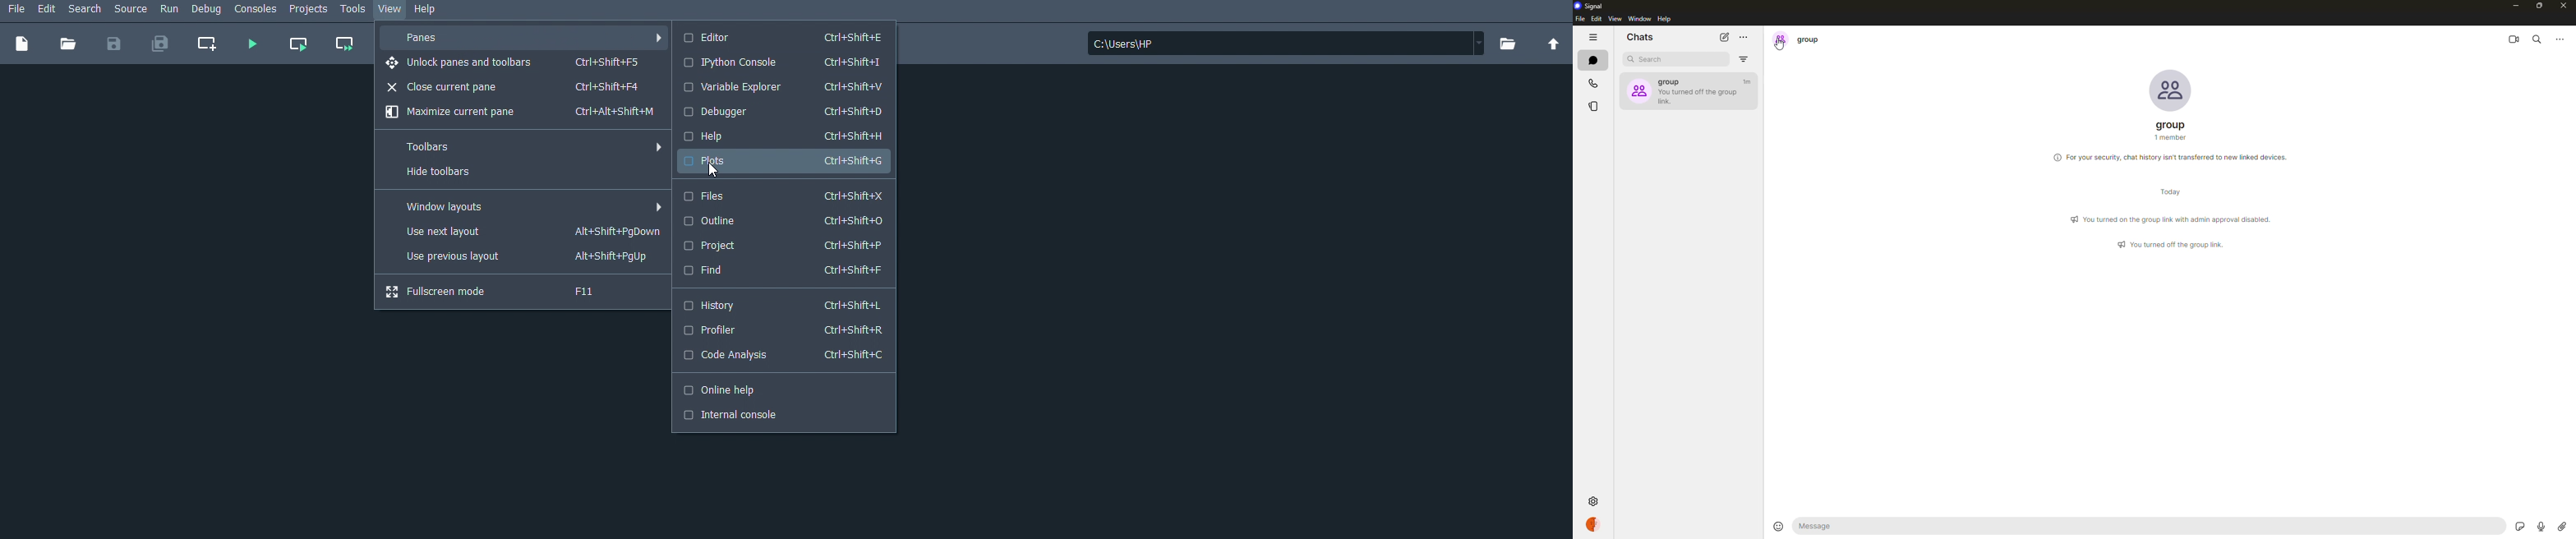  I want to click on New file, so click(23, 43).